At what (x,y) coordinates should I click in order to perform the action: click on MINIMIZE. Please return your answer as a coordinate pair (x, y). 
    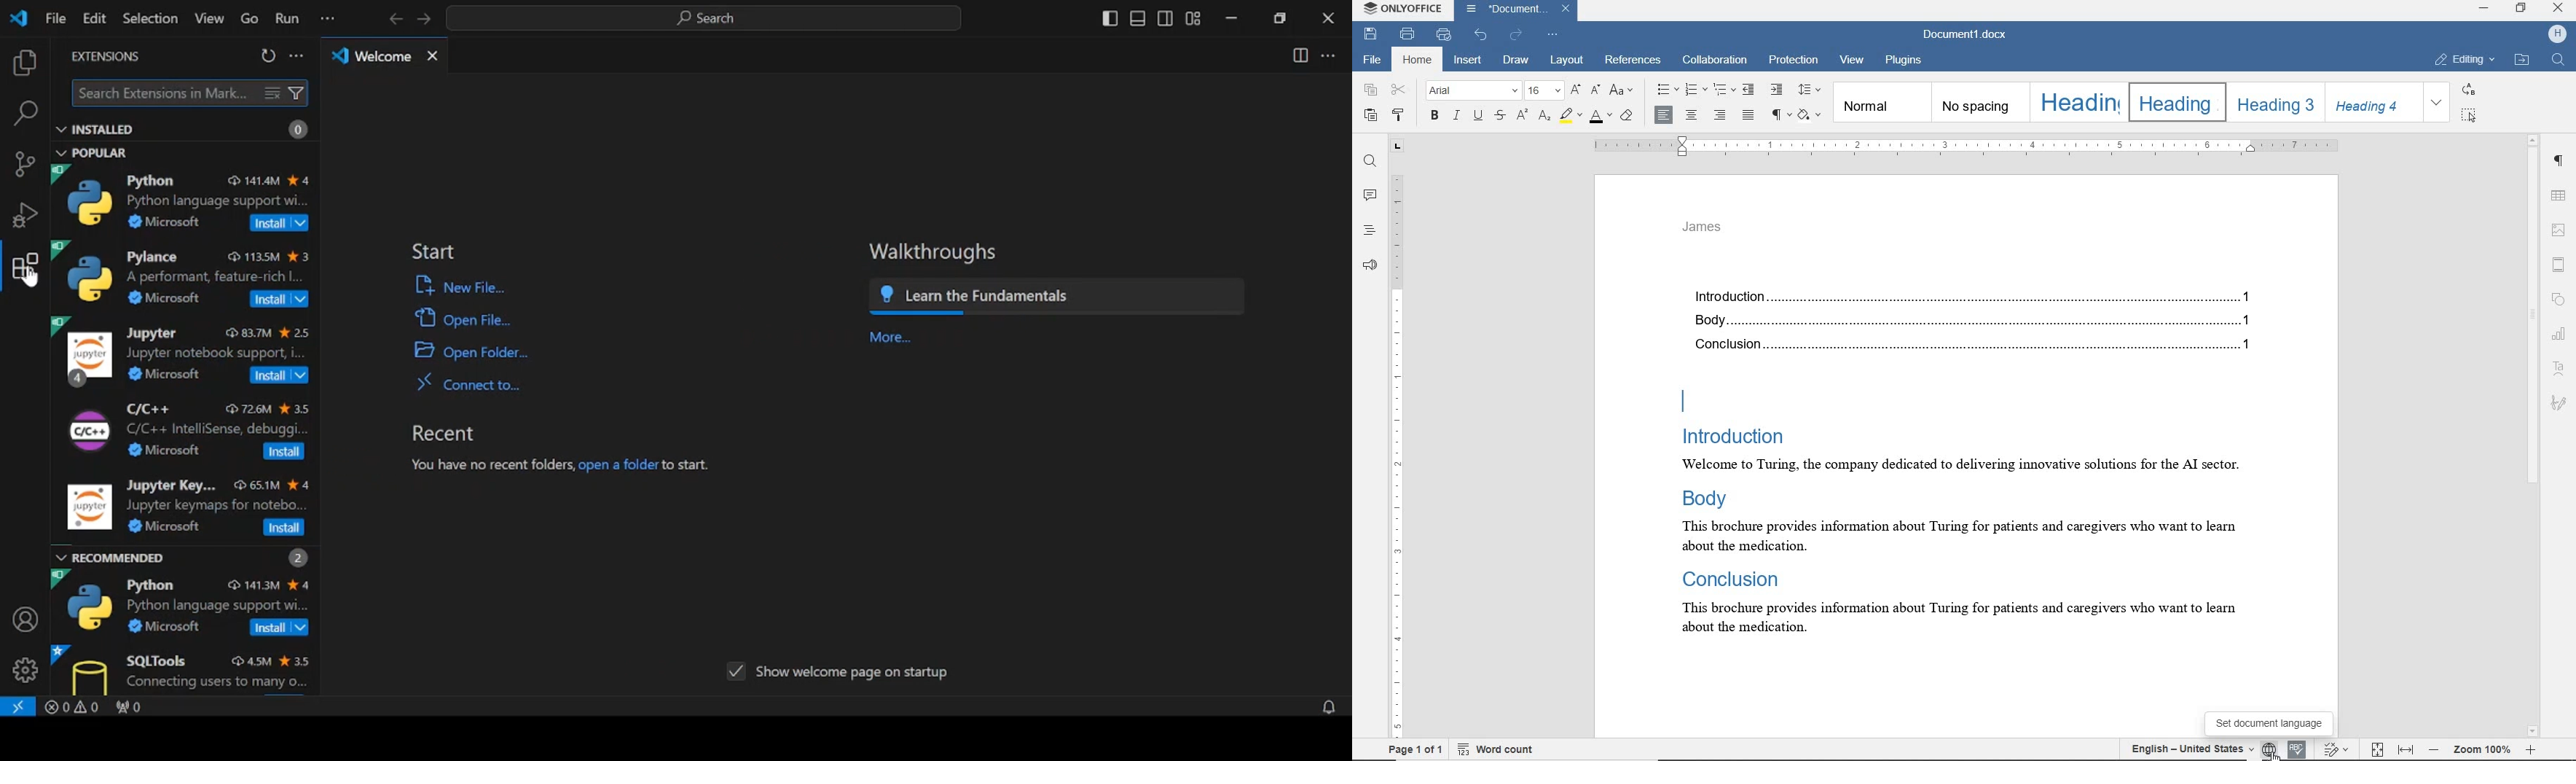
    Looking at the image, I should click on (2484, 10).